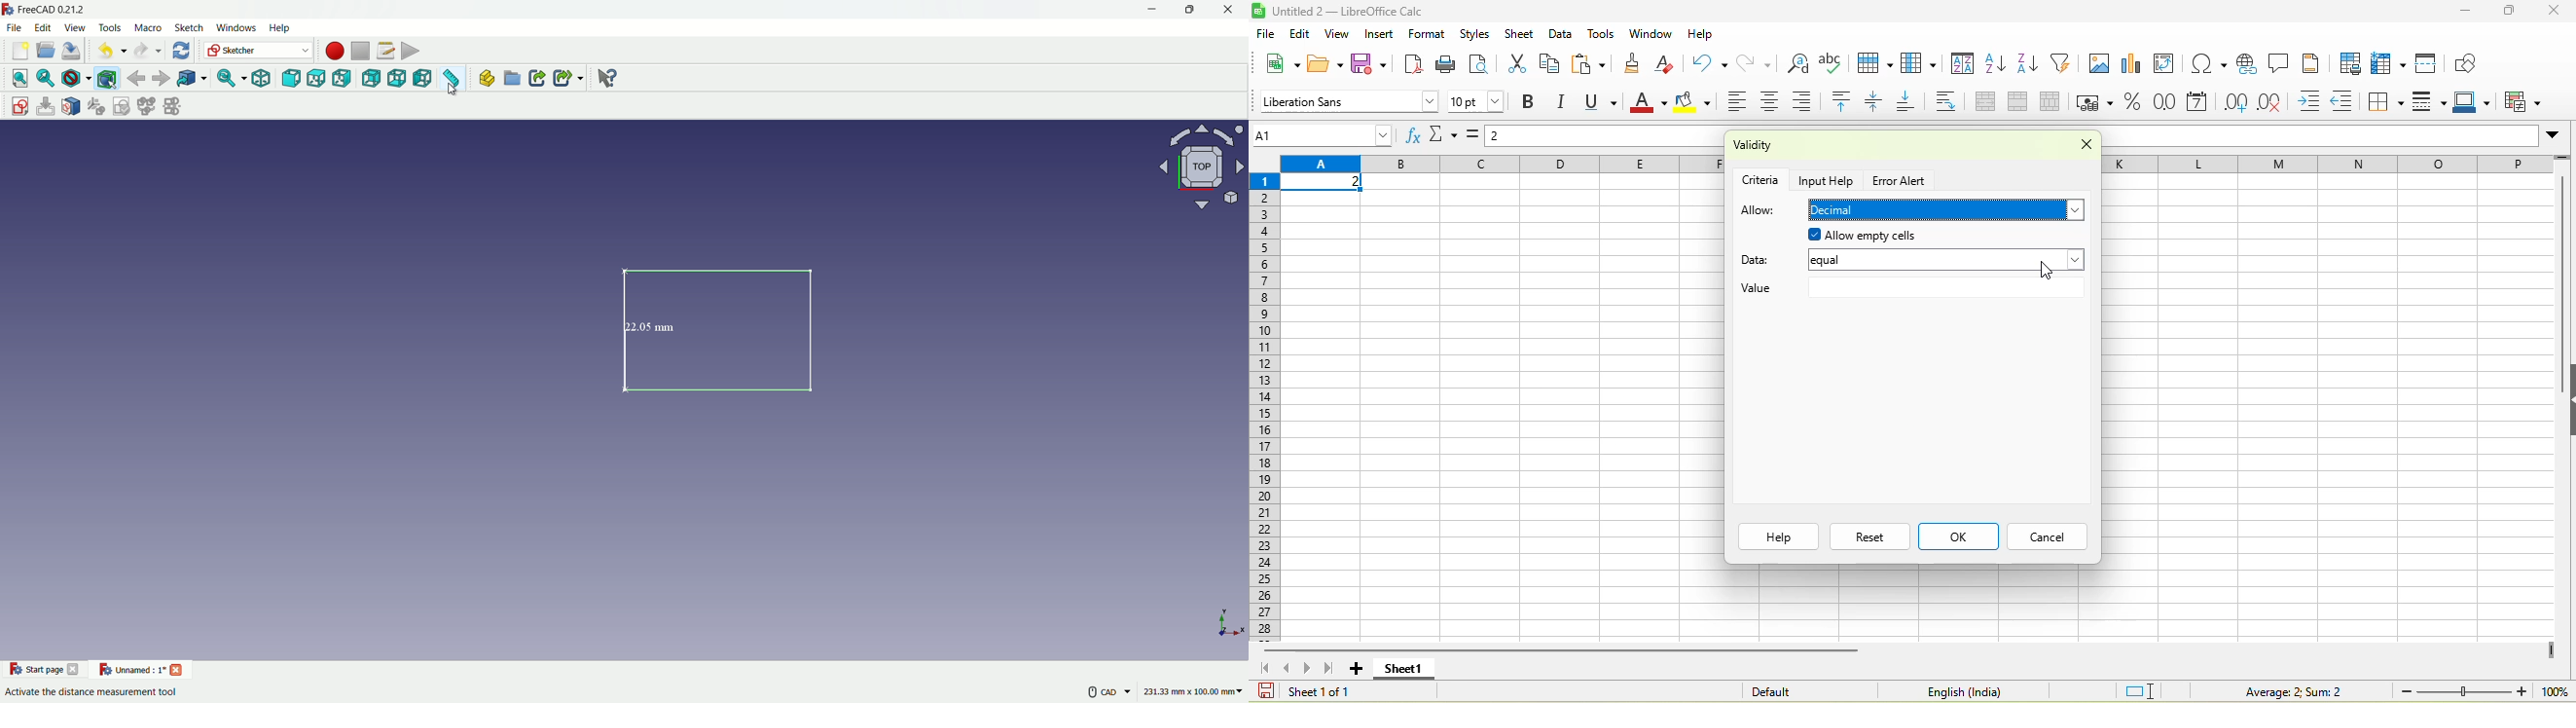 Image resolution: width=2576 pixels, height=728 pixels. Describe the element at coordinates (1332, 668) in the screenshot. I see `scroll top last sheet` at that location.